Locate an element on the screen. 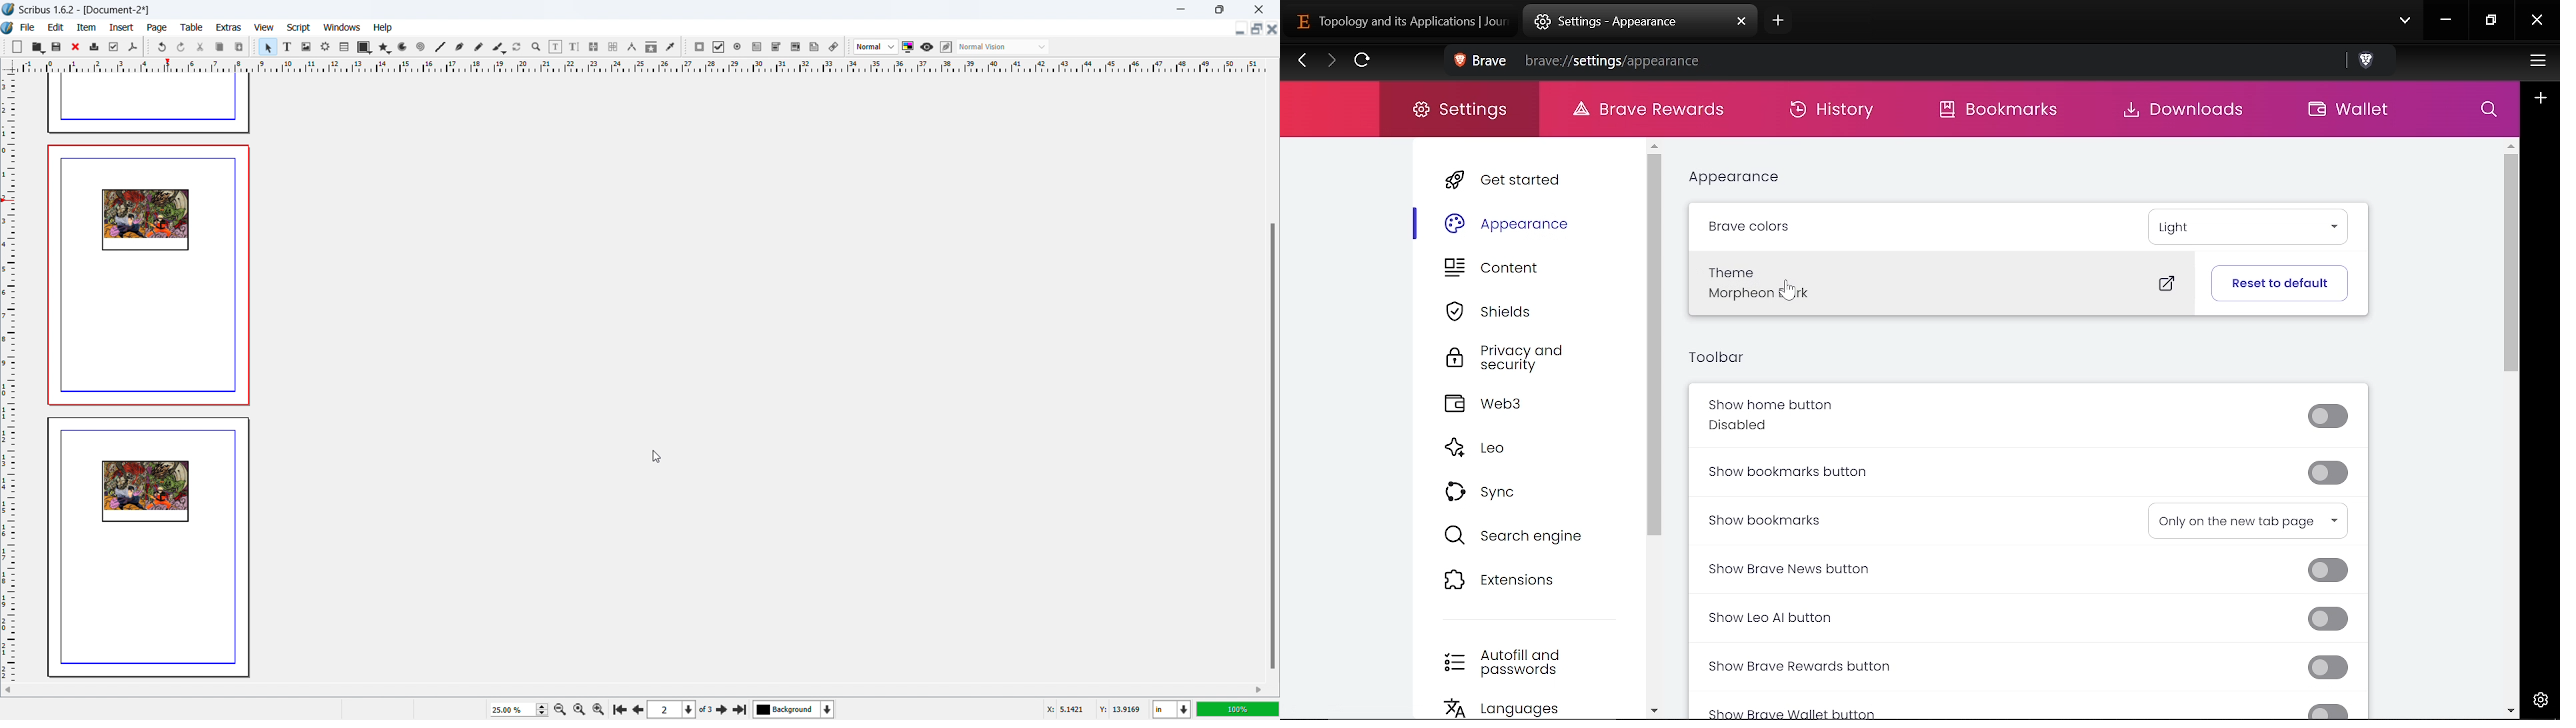  logo is located at coordinates (9, 9).